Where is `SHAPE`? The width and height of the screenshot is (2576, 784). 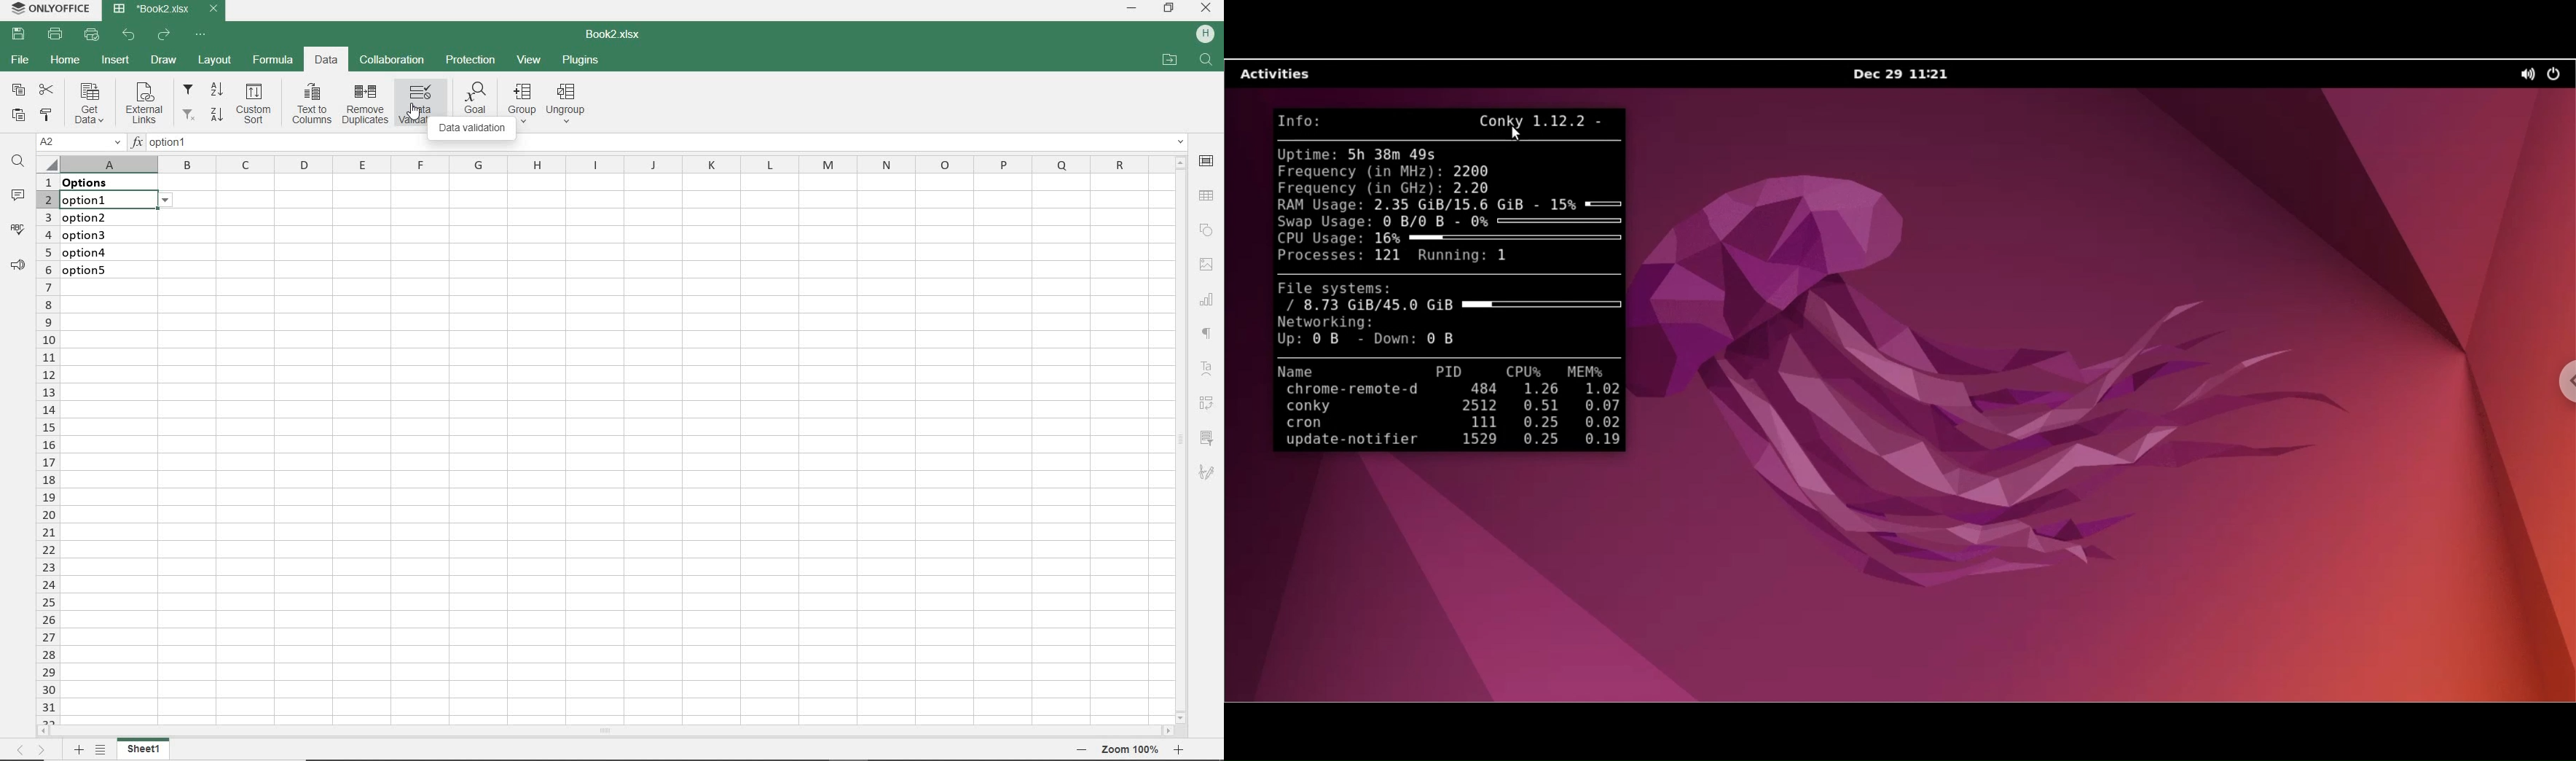
SHAPE is located at coordinates (1208, 230).